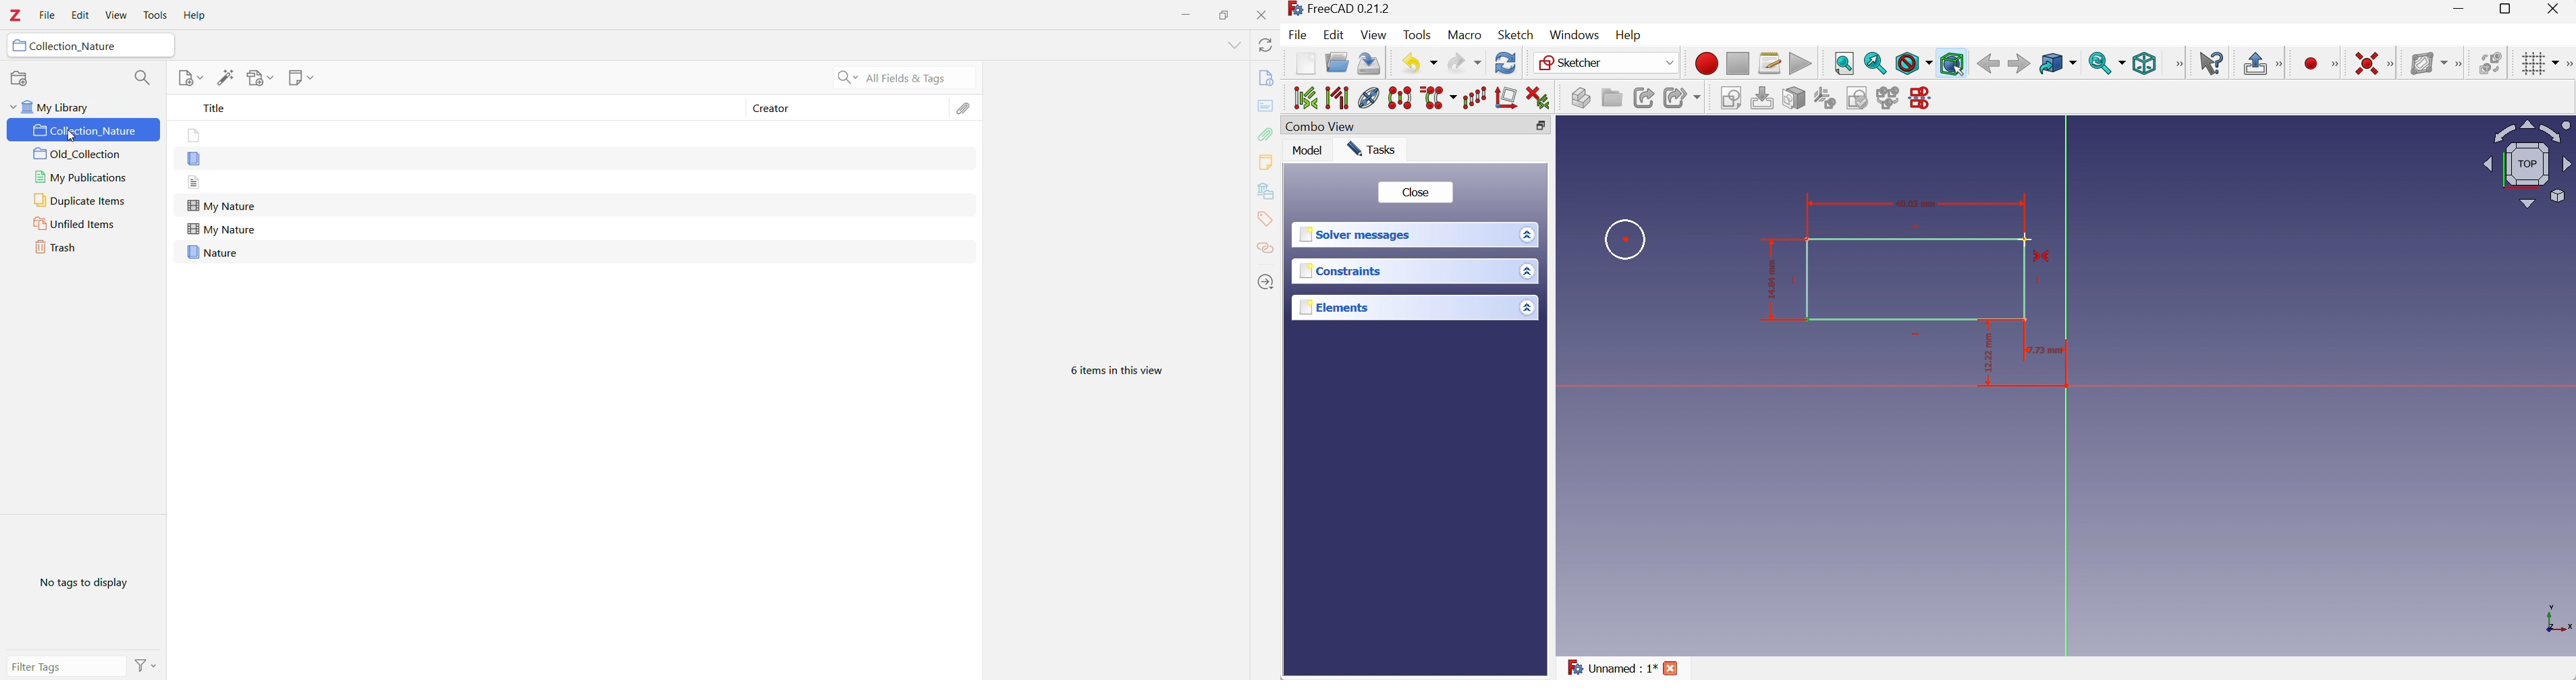  Describe the element at coordinates (1527, 309) in the screenshot. I see `Drop down` at that location.